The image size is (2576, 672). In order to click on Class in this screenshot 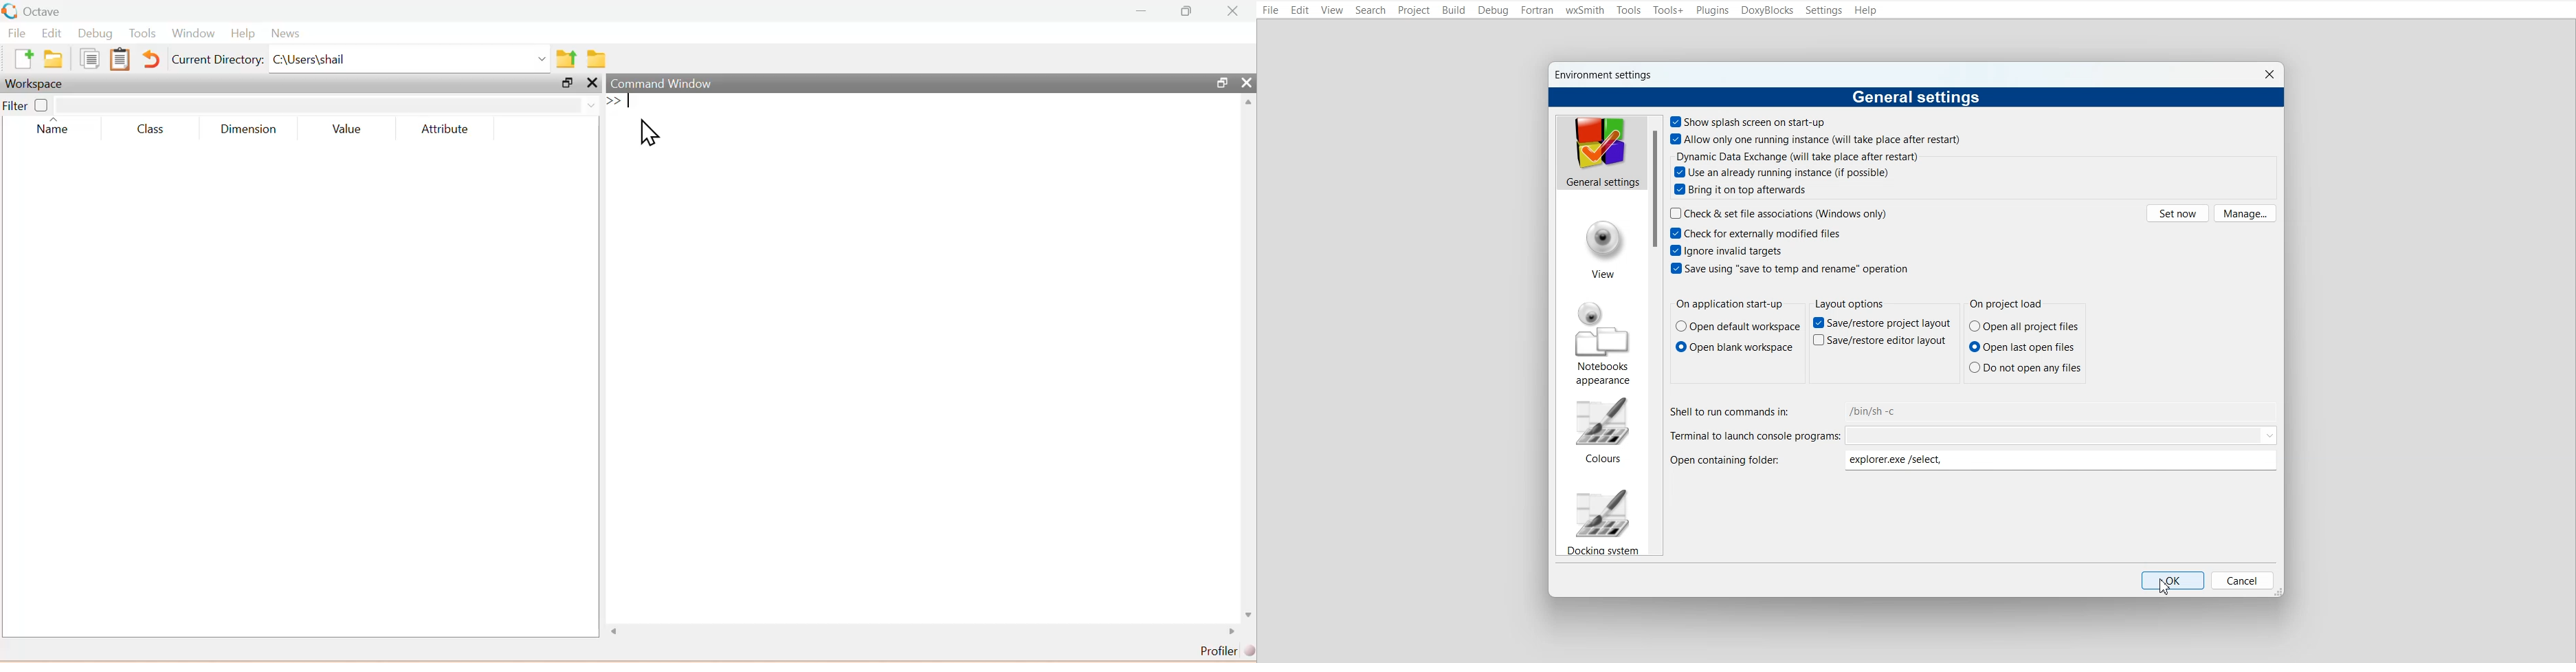, I will do `click(153, 130)`.